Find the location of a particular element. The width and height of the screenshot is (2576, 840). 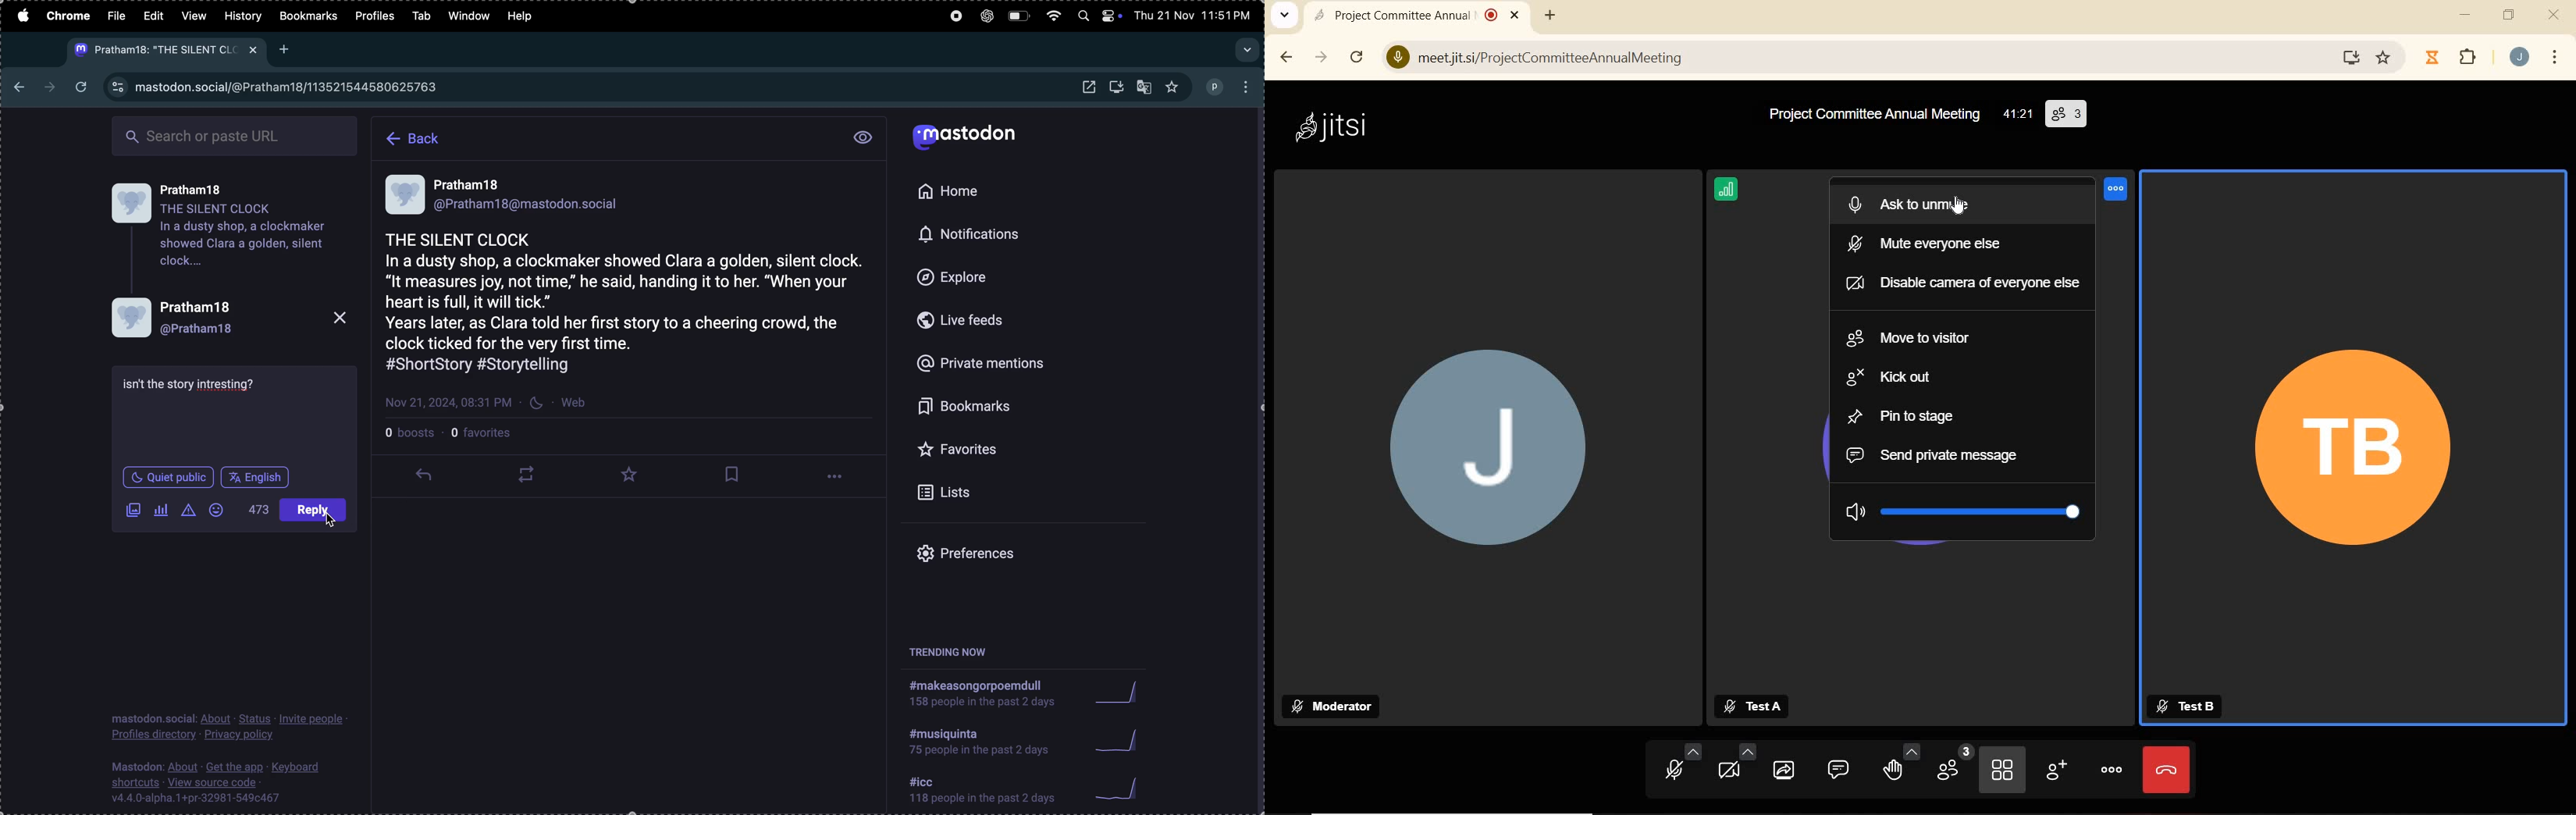

searchbar is located at coordinates (237, 133).